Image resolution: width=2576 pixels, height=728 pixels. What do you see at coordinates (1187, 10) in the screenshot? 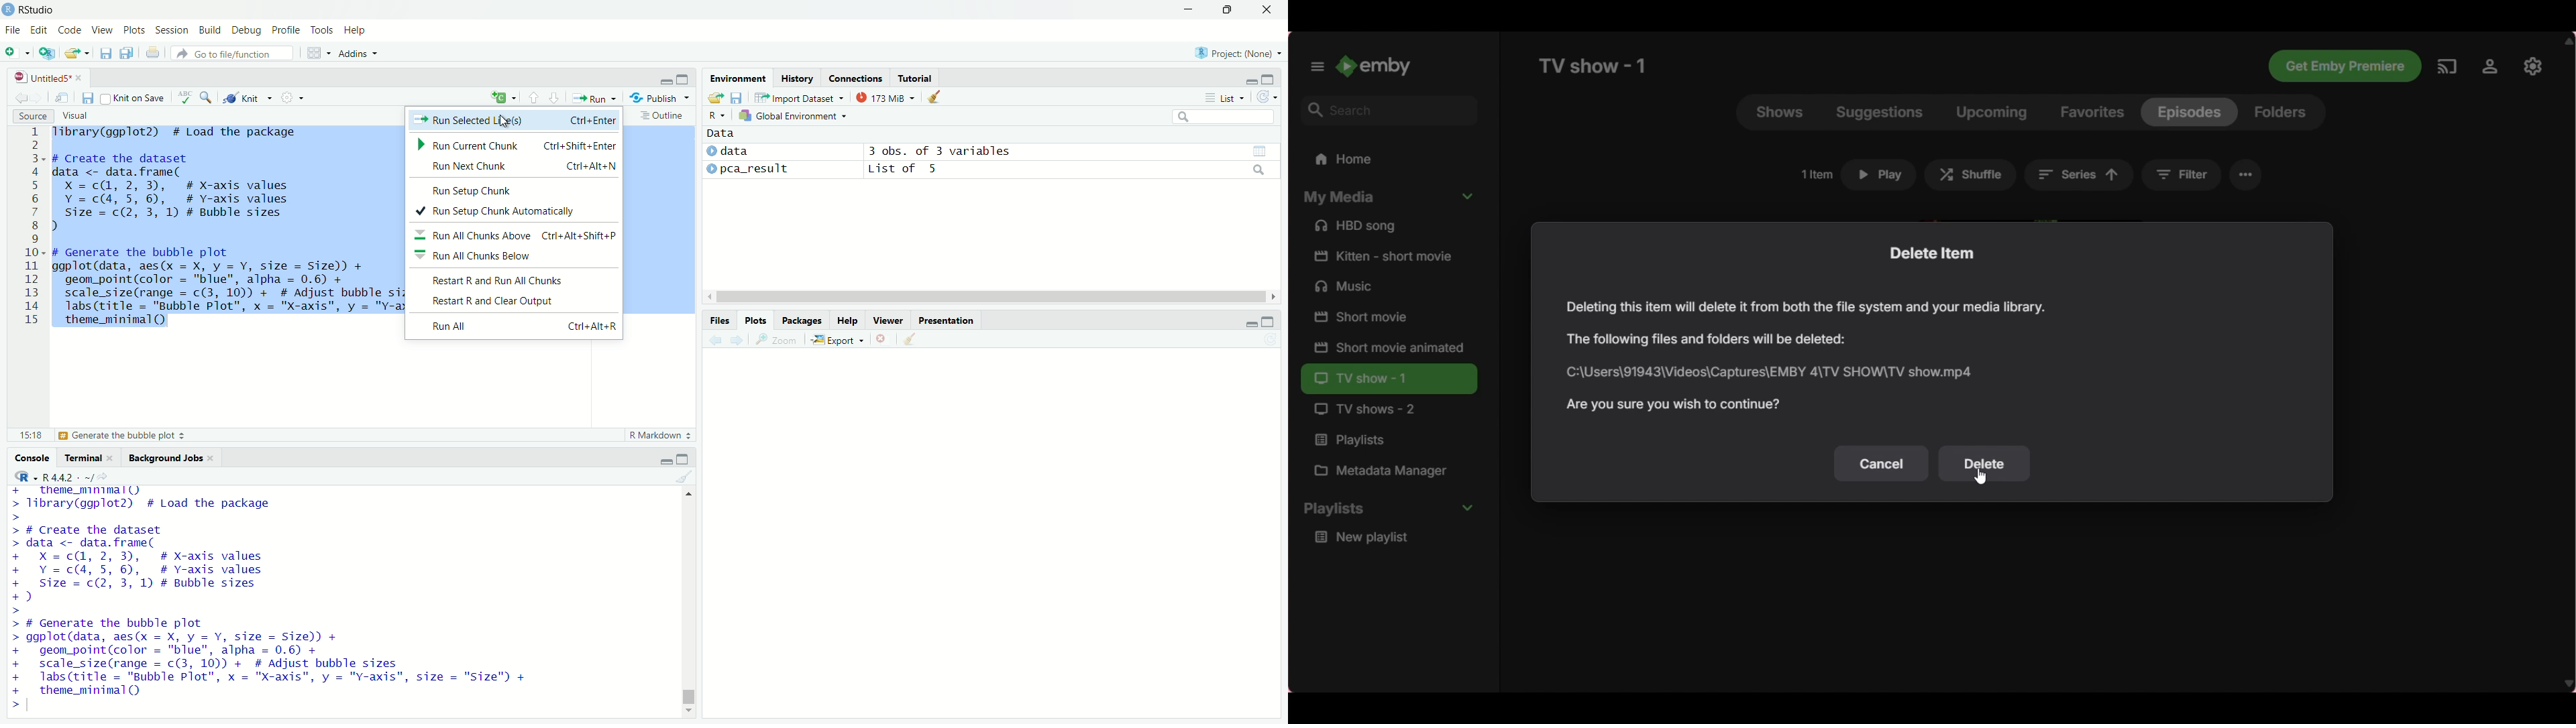
I see `minimize` at bounding box center [1187, 10].